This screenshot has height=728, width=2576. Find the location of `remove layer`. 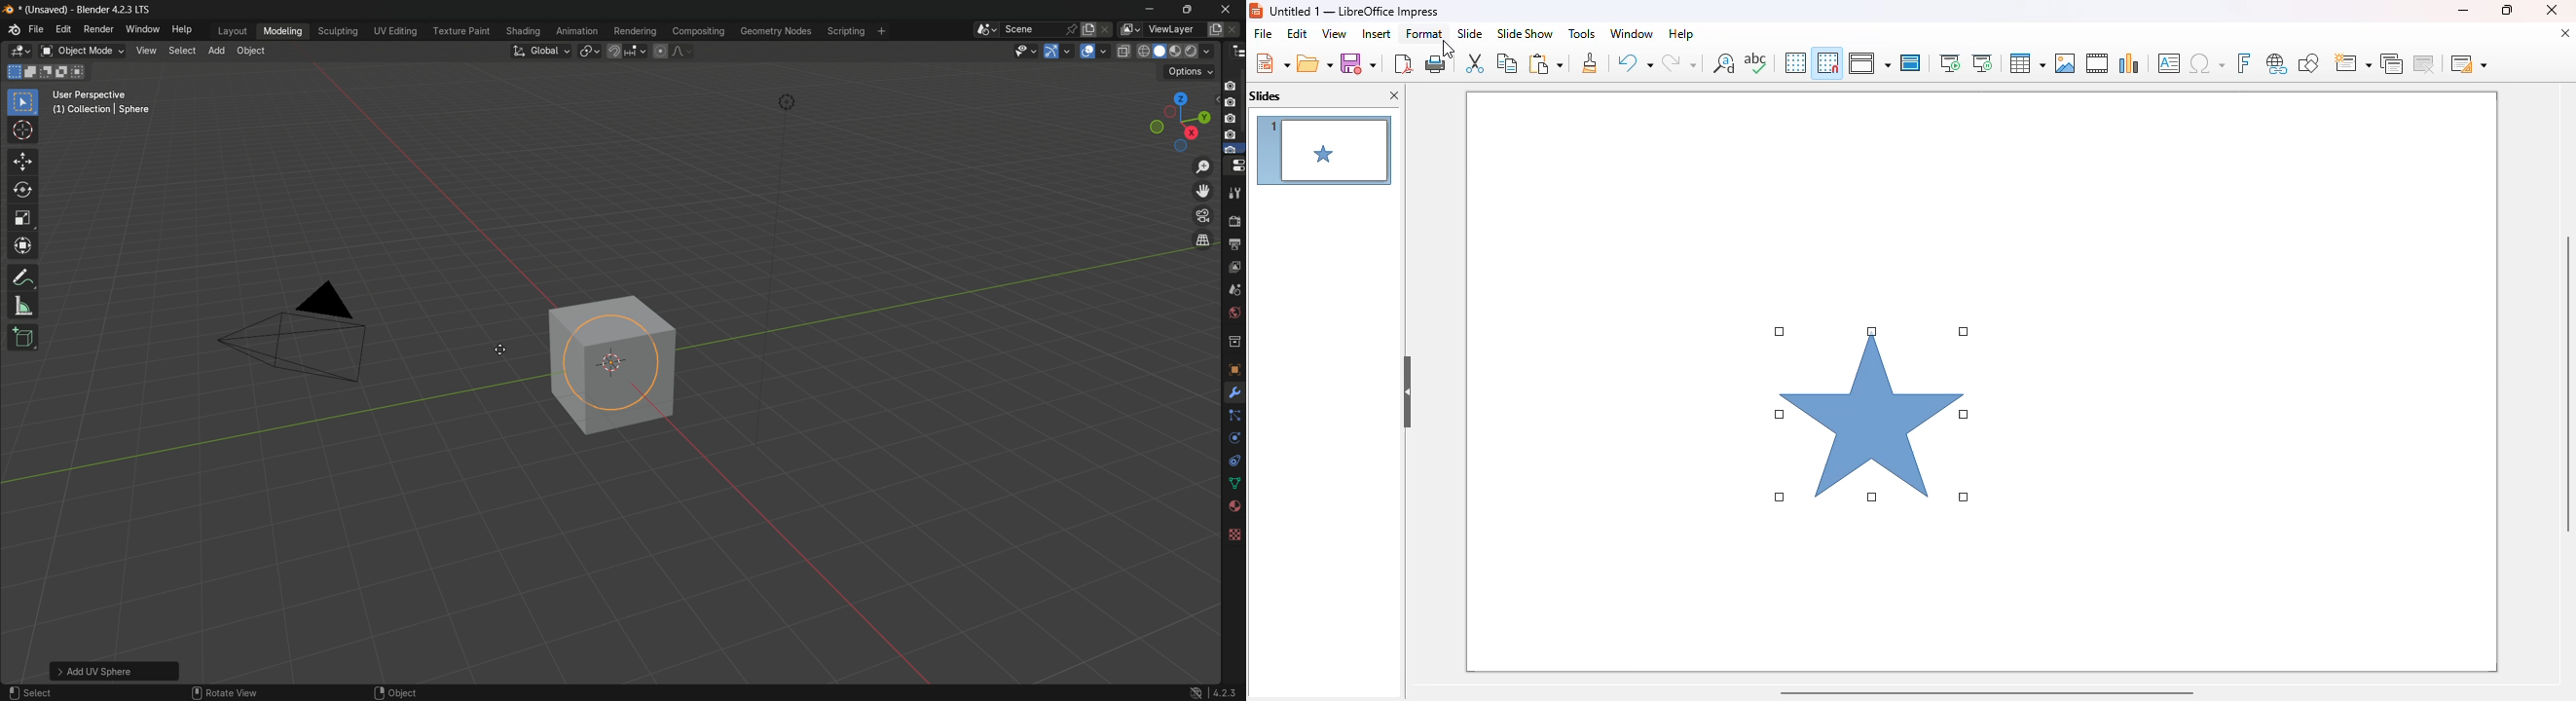

remove layer is located at coordinates (1238, 31).